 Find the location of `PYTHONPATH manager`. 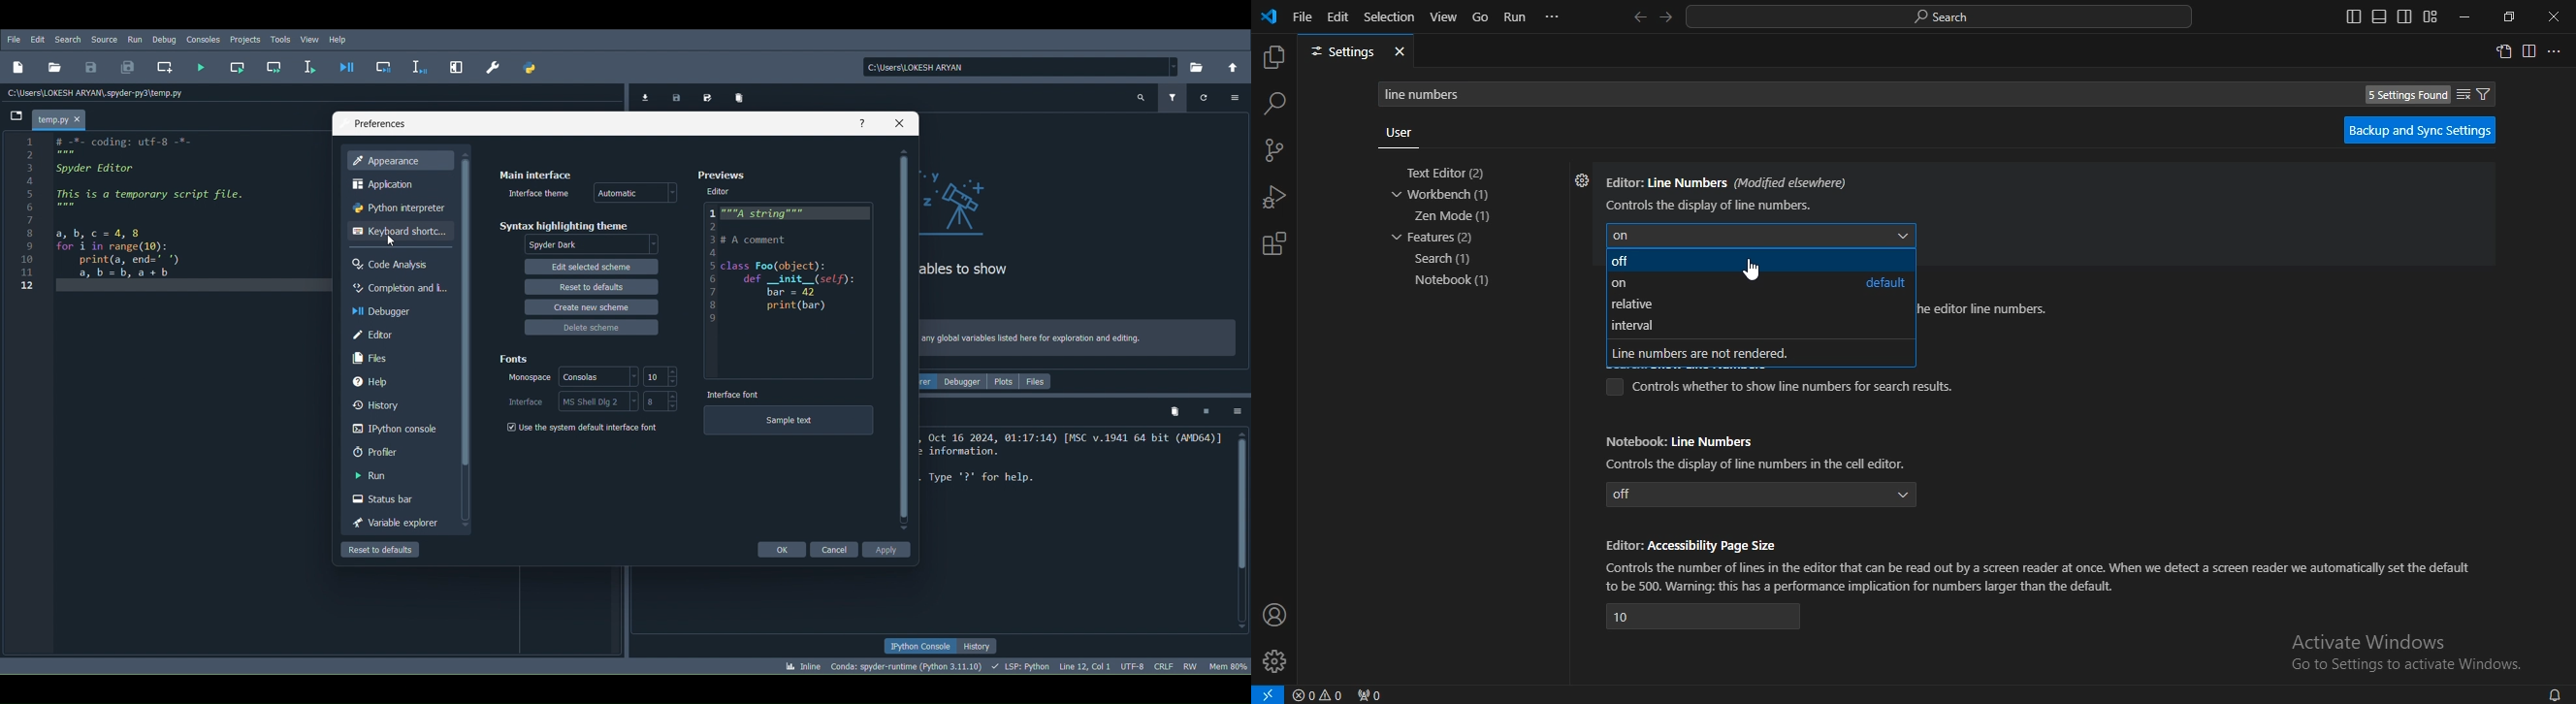

PYTHONPATH manager is located at coordinates (530, 68).